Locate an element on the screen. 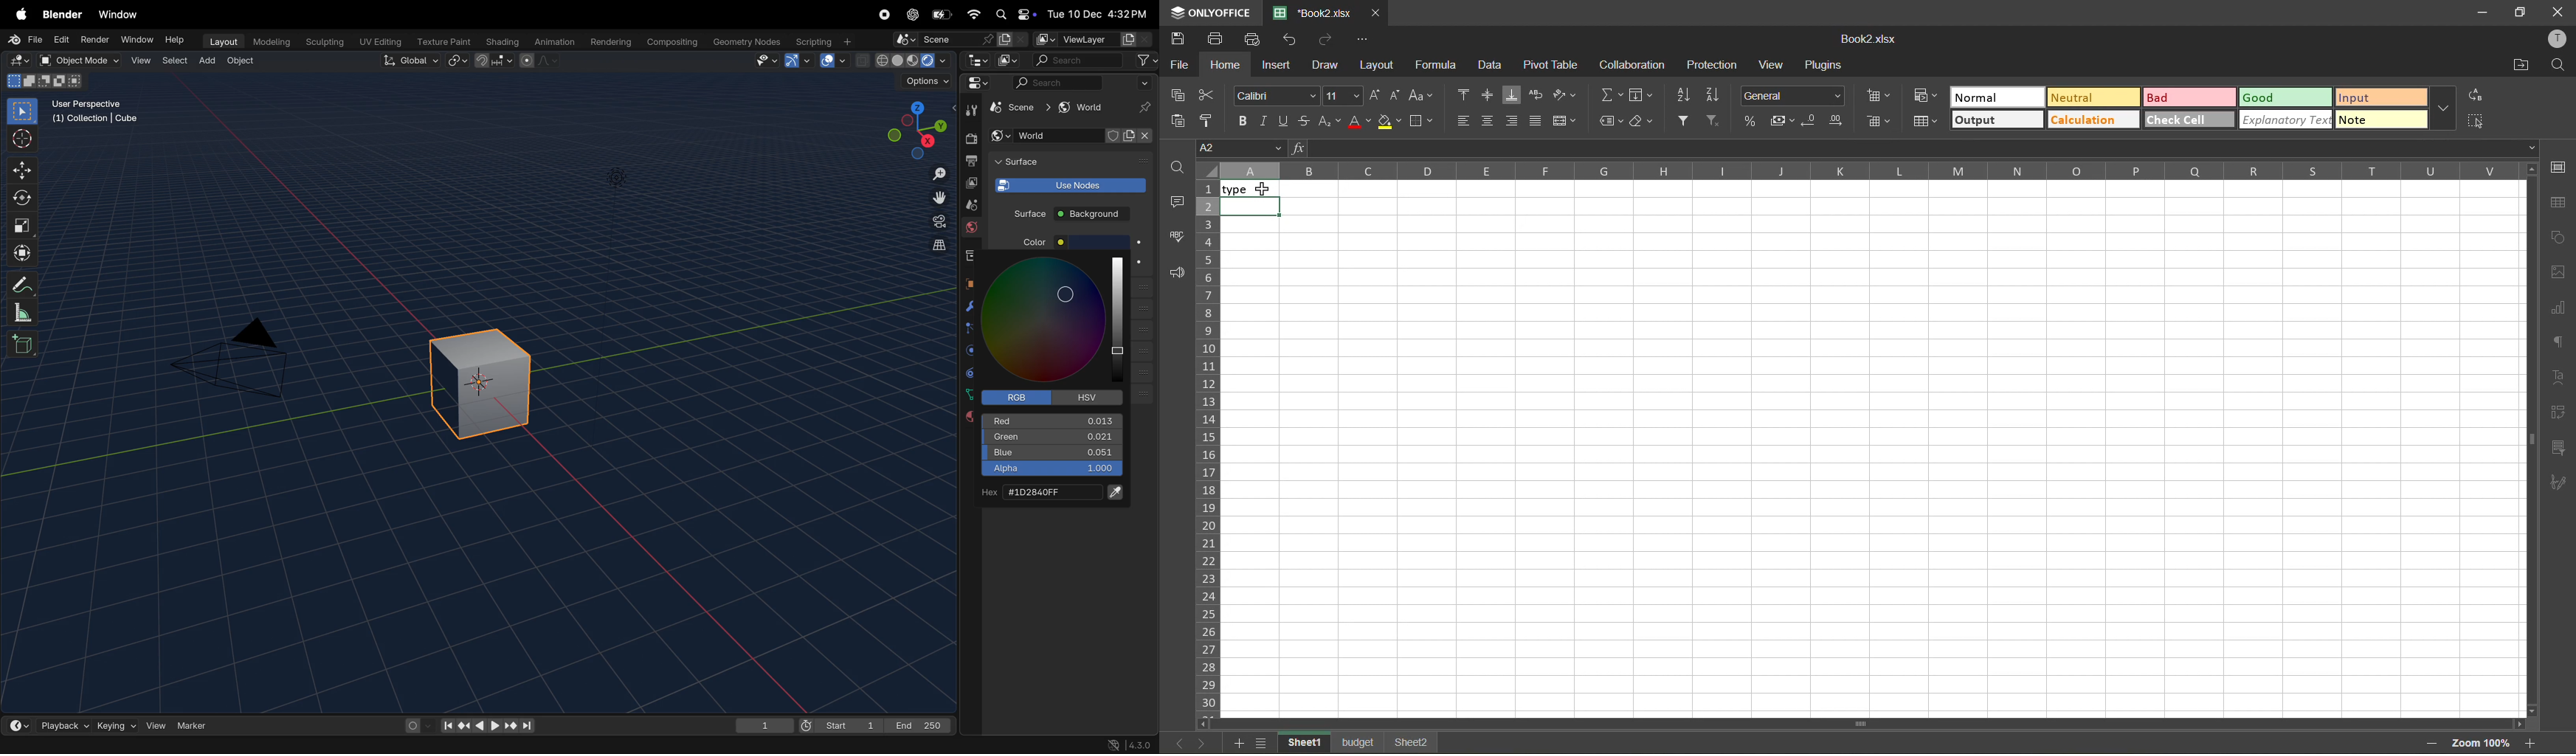 The image size is (2576, 756). fields is located at coordinates (1641, 97).